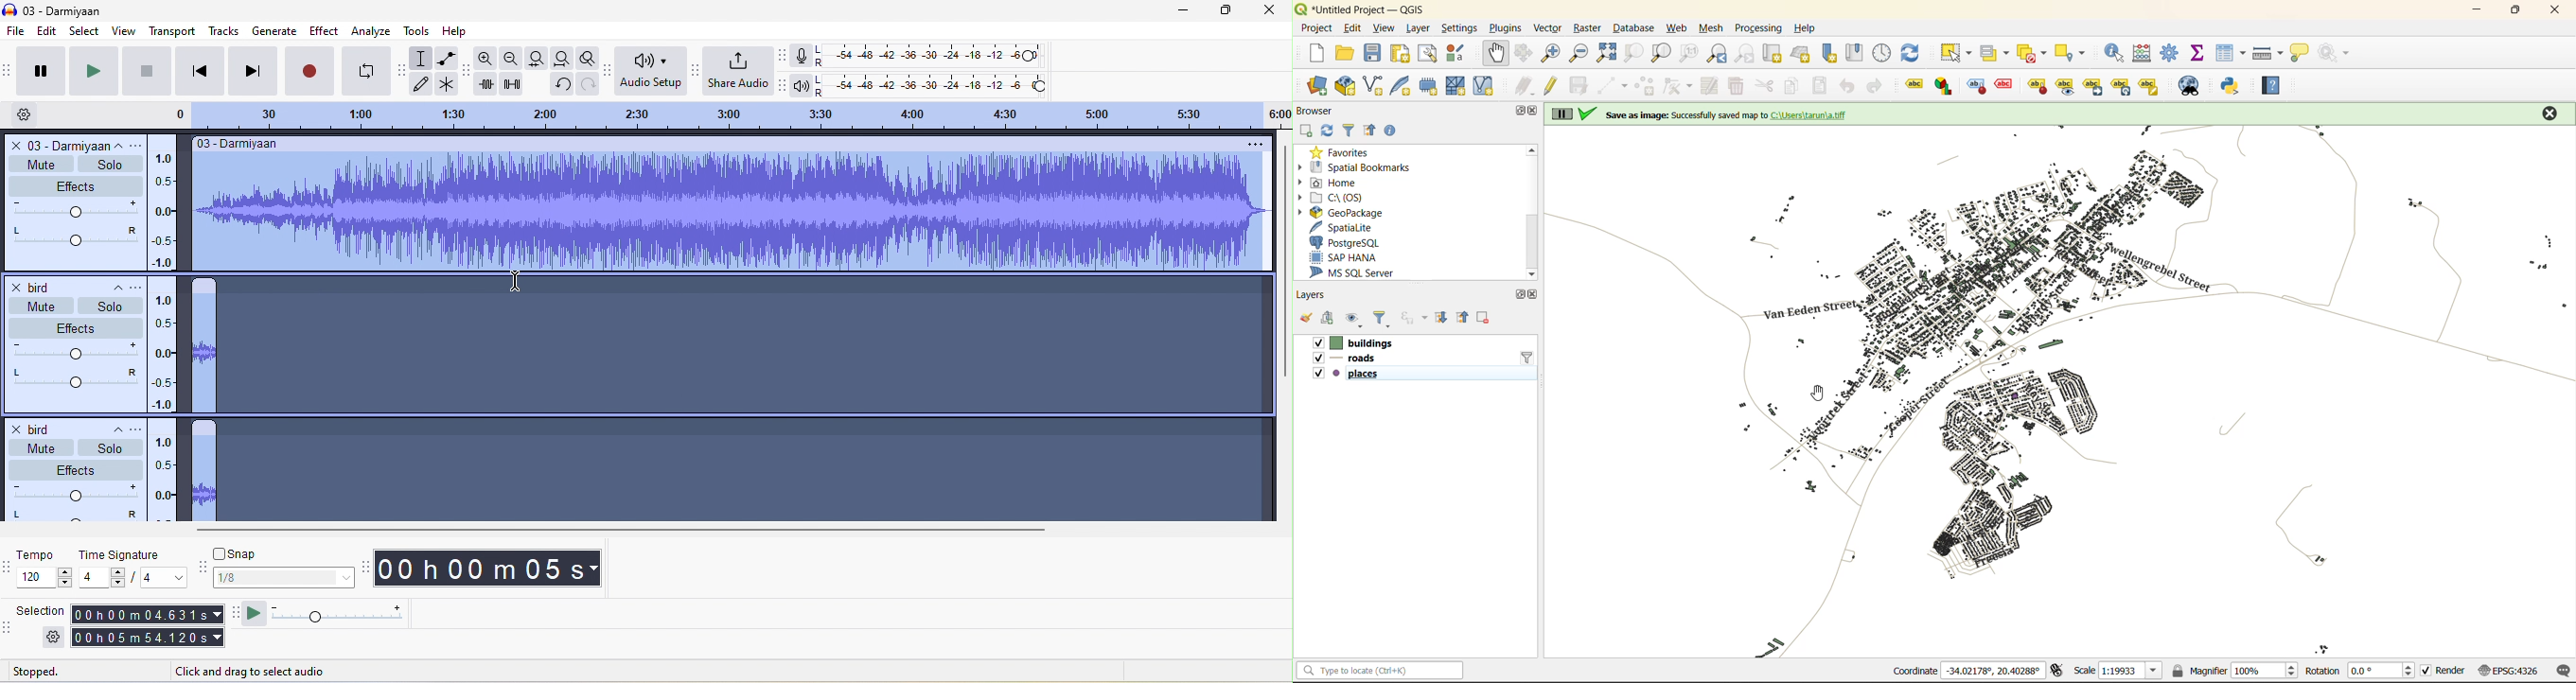 The height and width of the screenshot is (700, 2576). What do you see at coordinates (1550, 86) in the screenshot?
I see `toggle edits` at bounding box center [1550, 86].